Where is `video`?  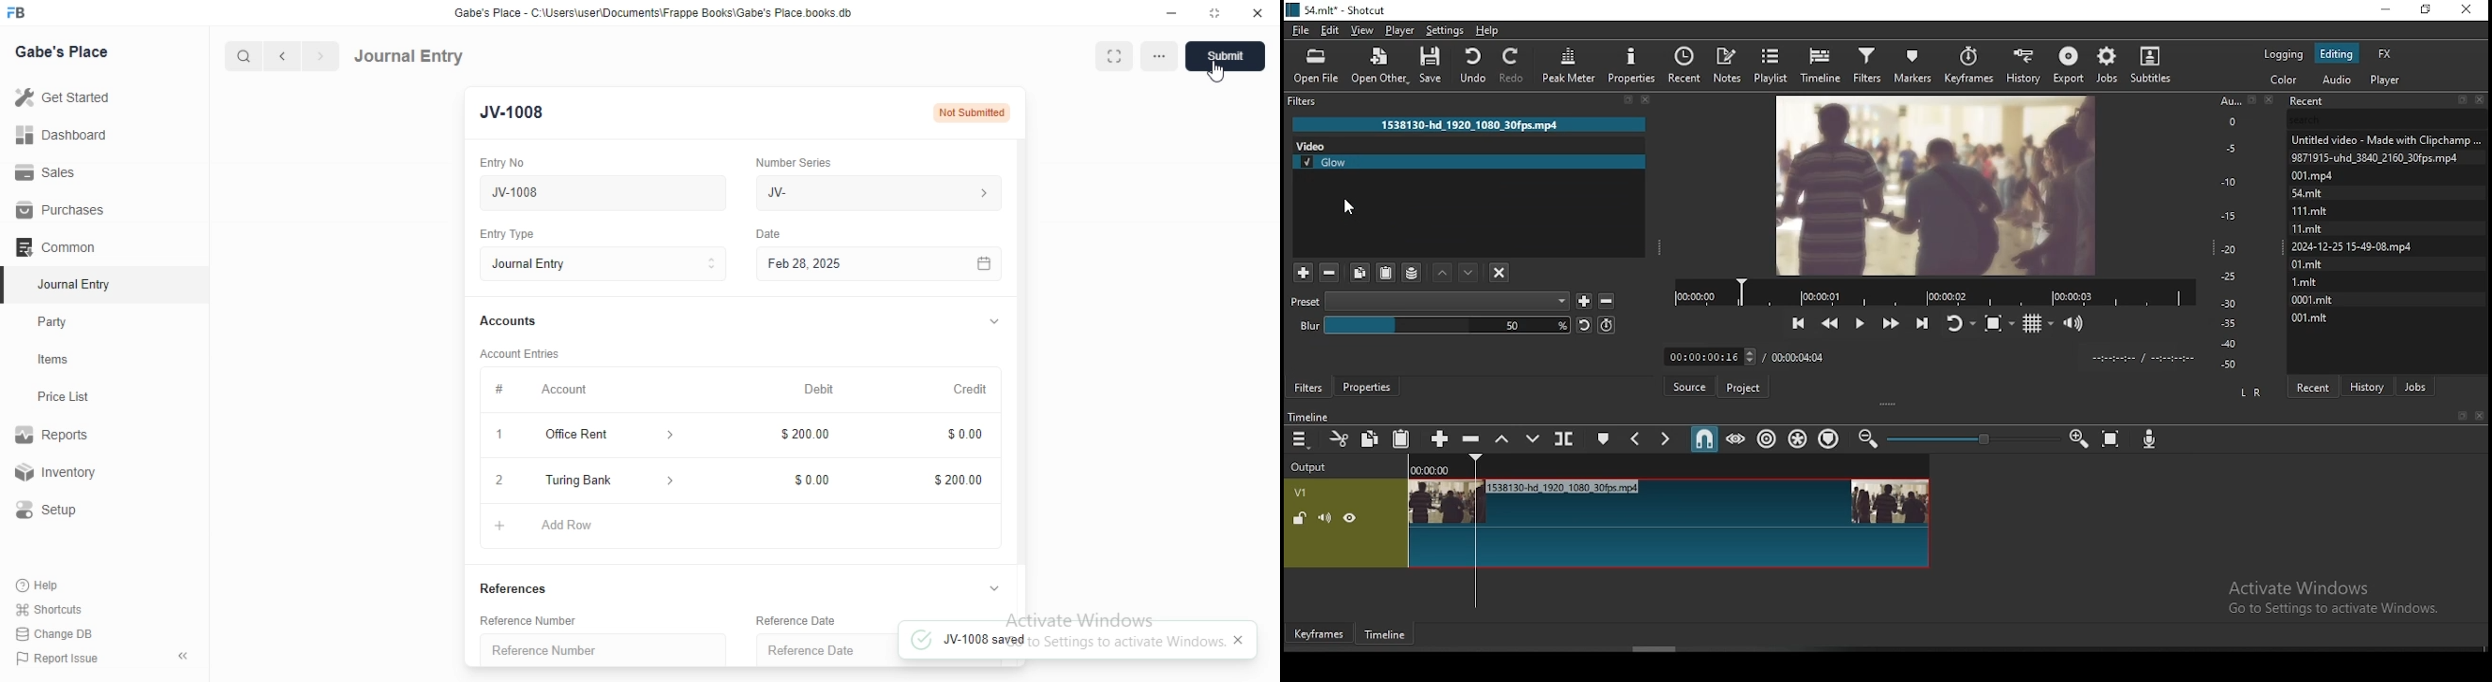 video is located at coordinates (1355, 144).